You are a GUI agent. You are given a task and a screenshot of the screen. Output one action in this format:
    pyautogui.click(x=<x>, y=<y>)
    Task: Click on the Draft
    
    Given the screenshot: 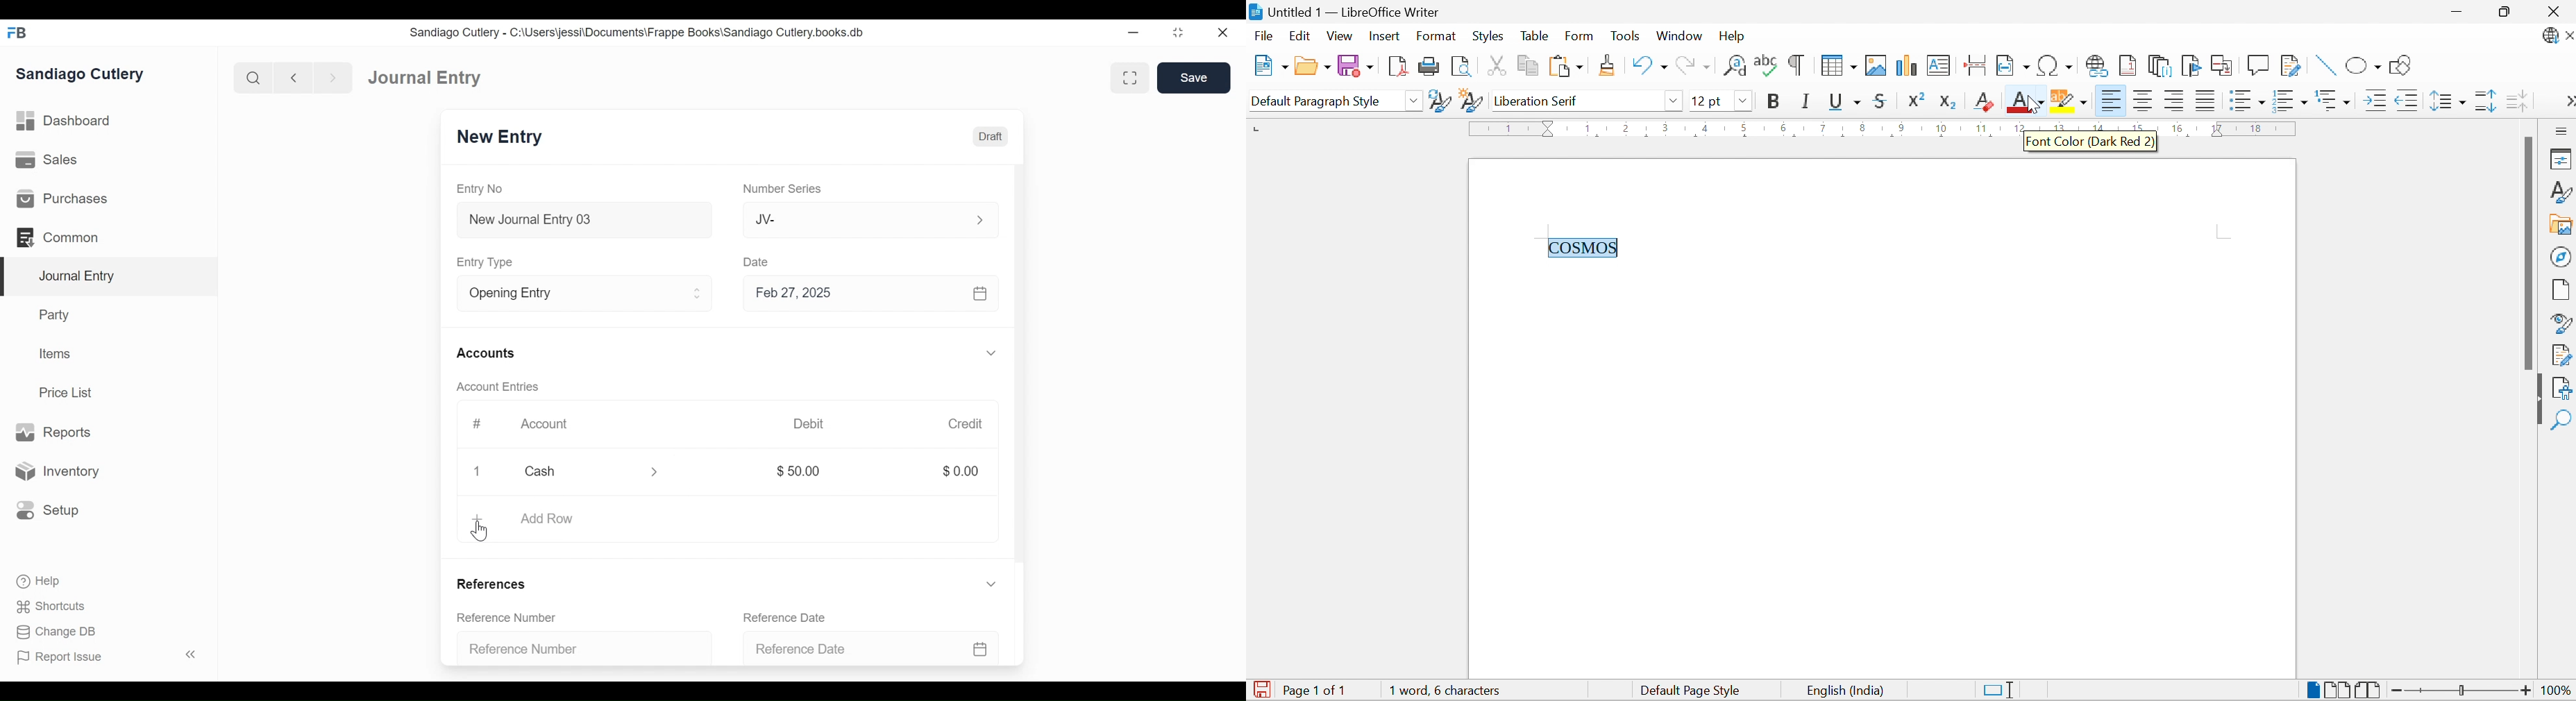 What is the action you would take?
    pyautogui.click(x=989, y=138)
    